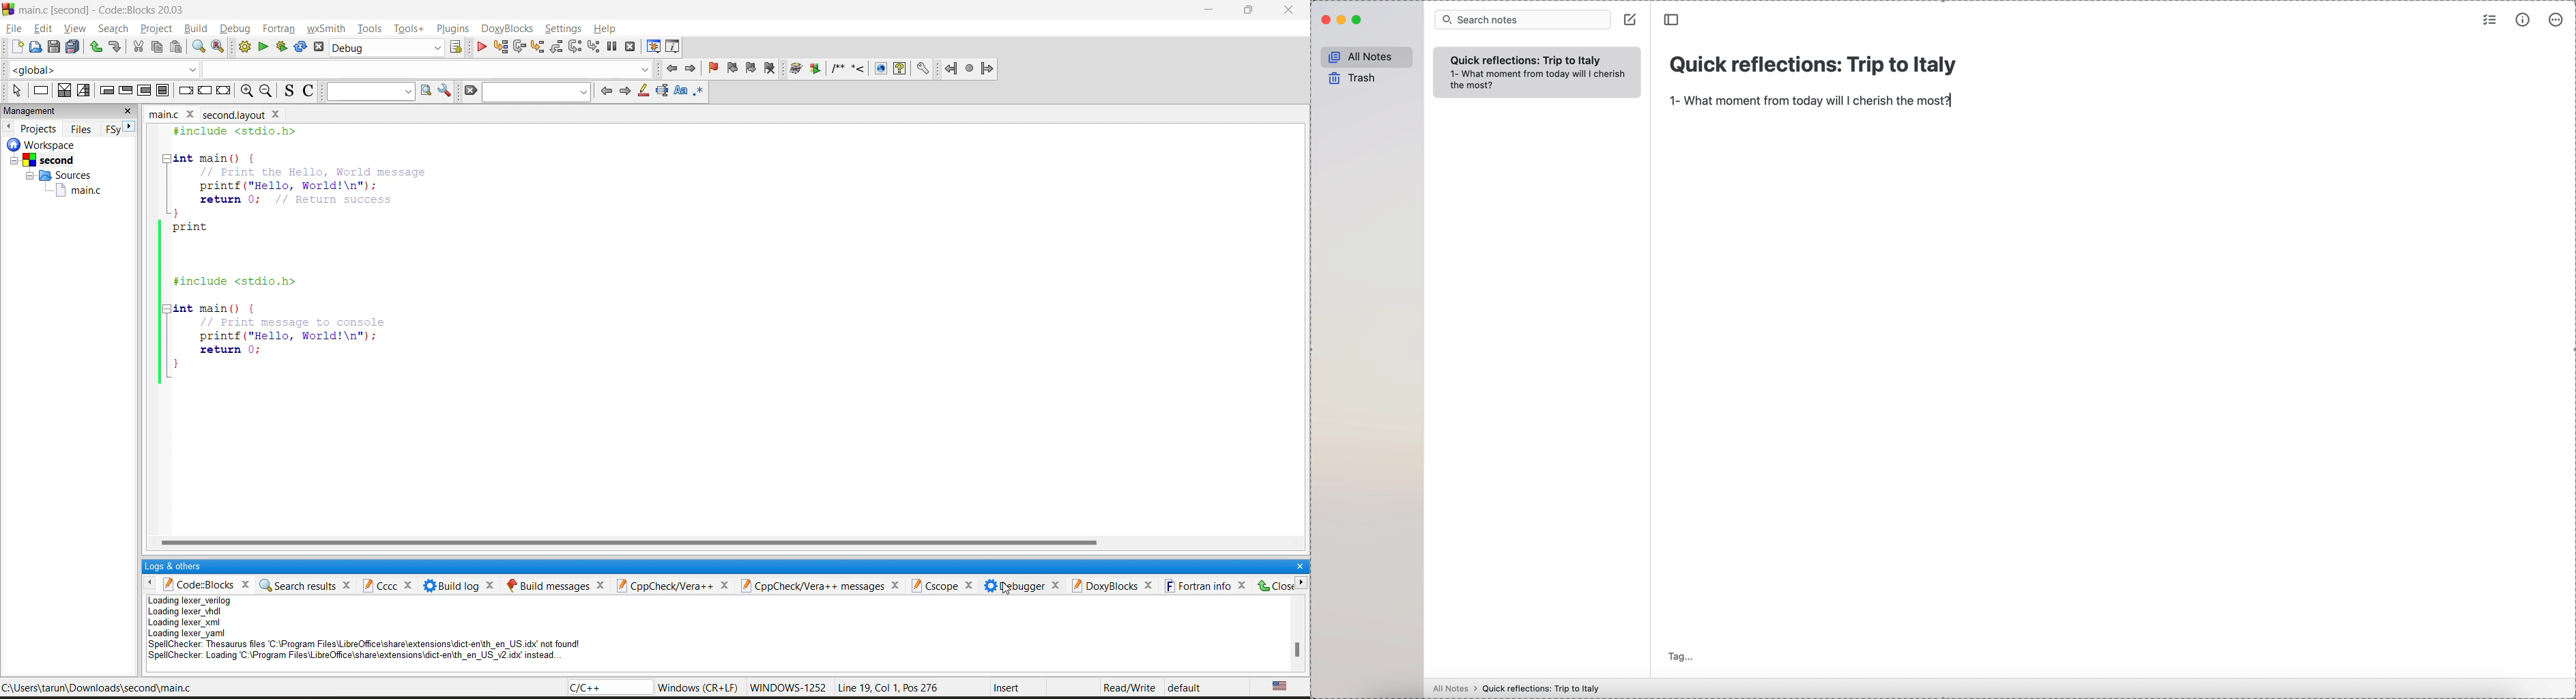 Image resolution: width=2576 pixels, height=700 pixels. What do you see at coordinates (1452, 689) in the screenshot?
I see `all notes` at bounding box center [1452, 689].